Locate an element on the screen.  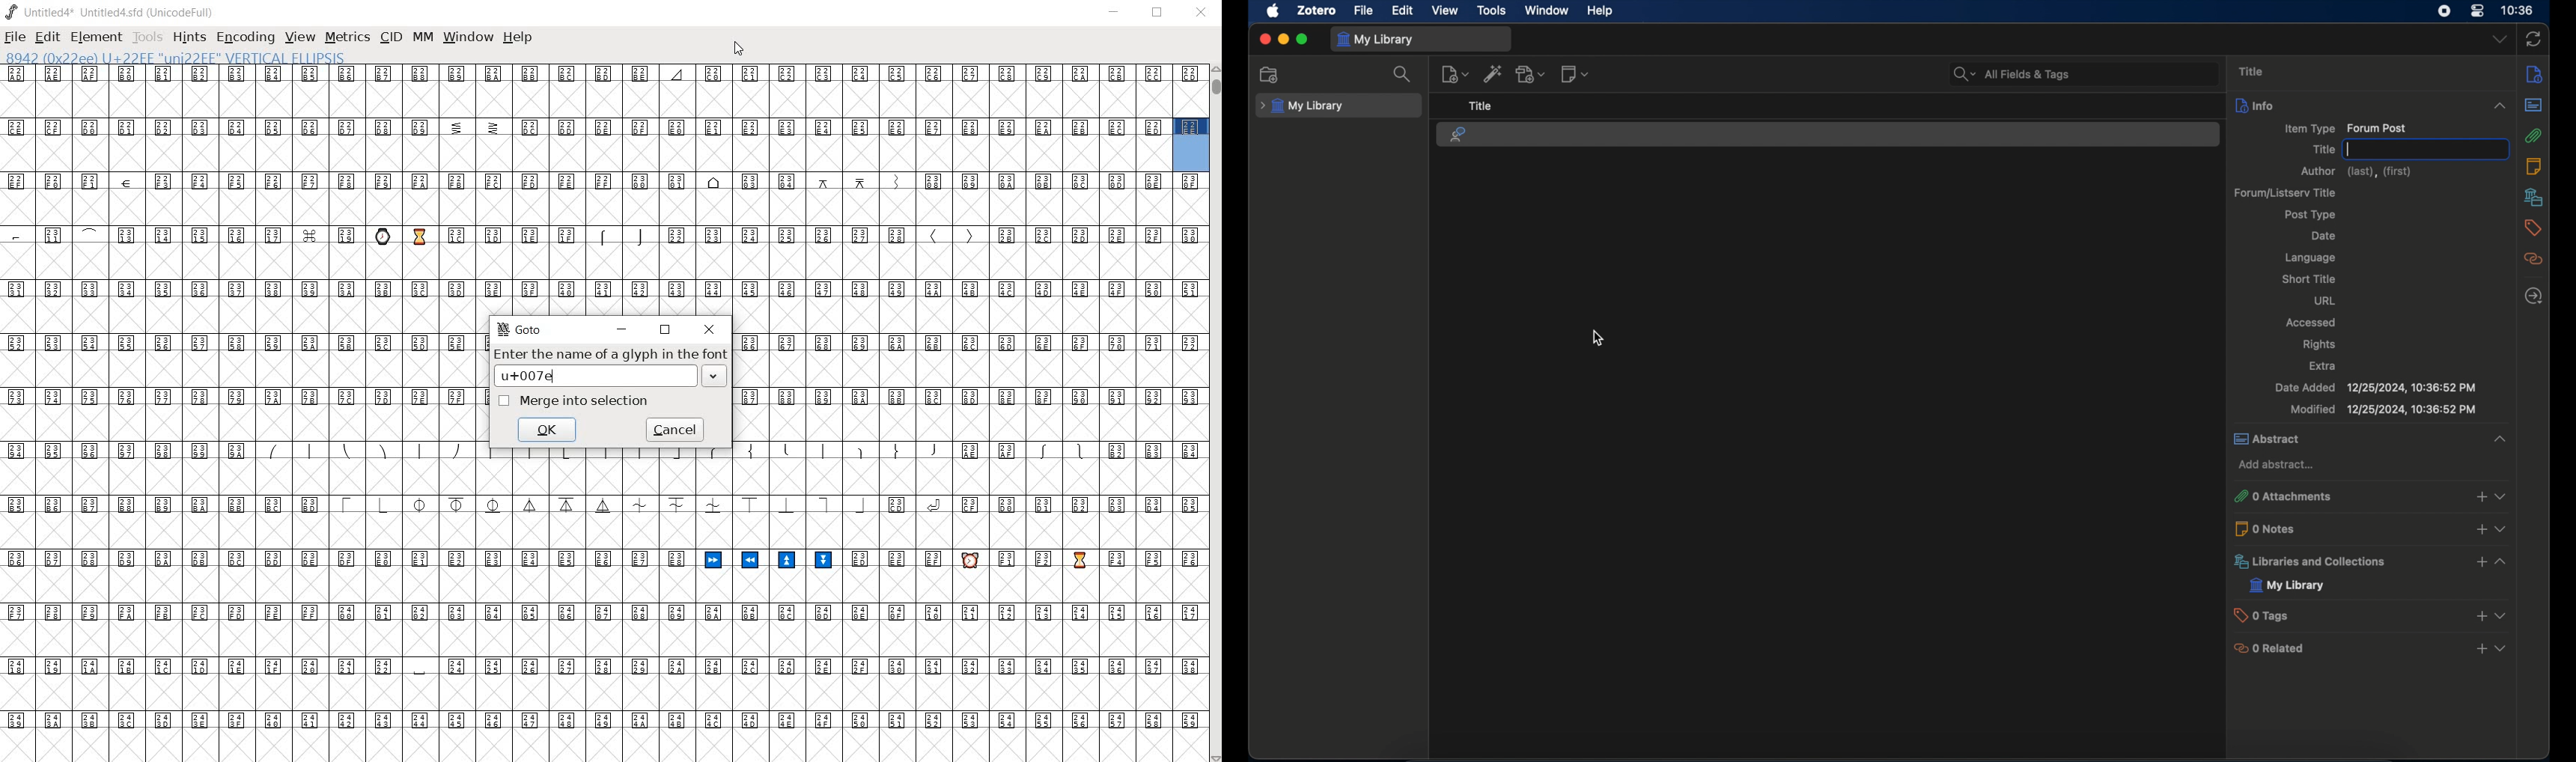
title is located at coordinates (1481, 105).